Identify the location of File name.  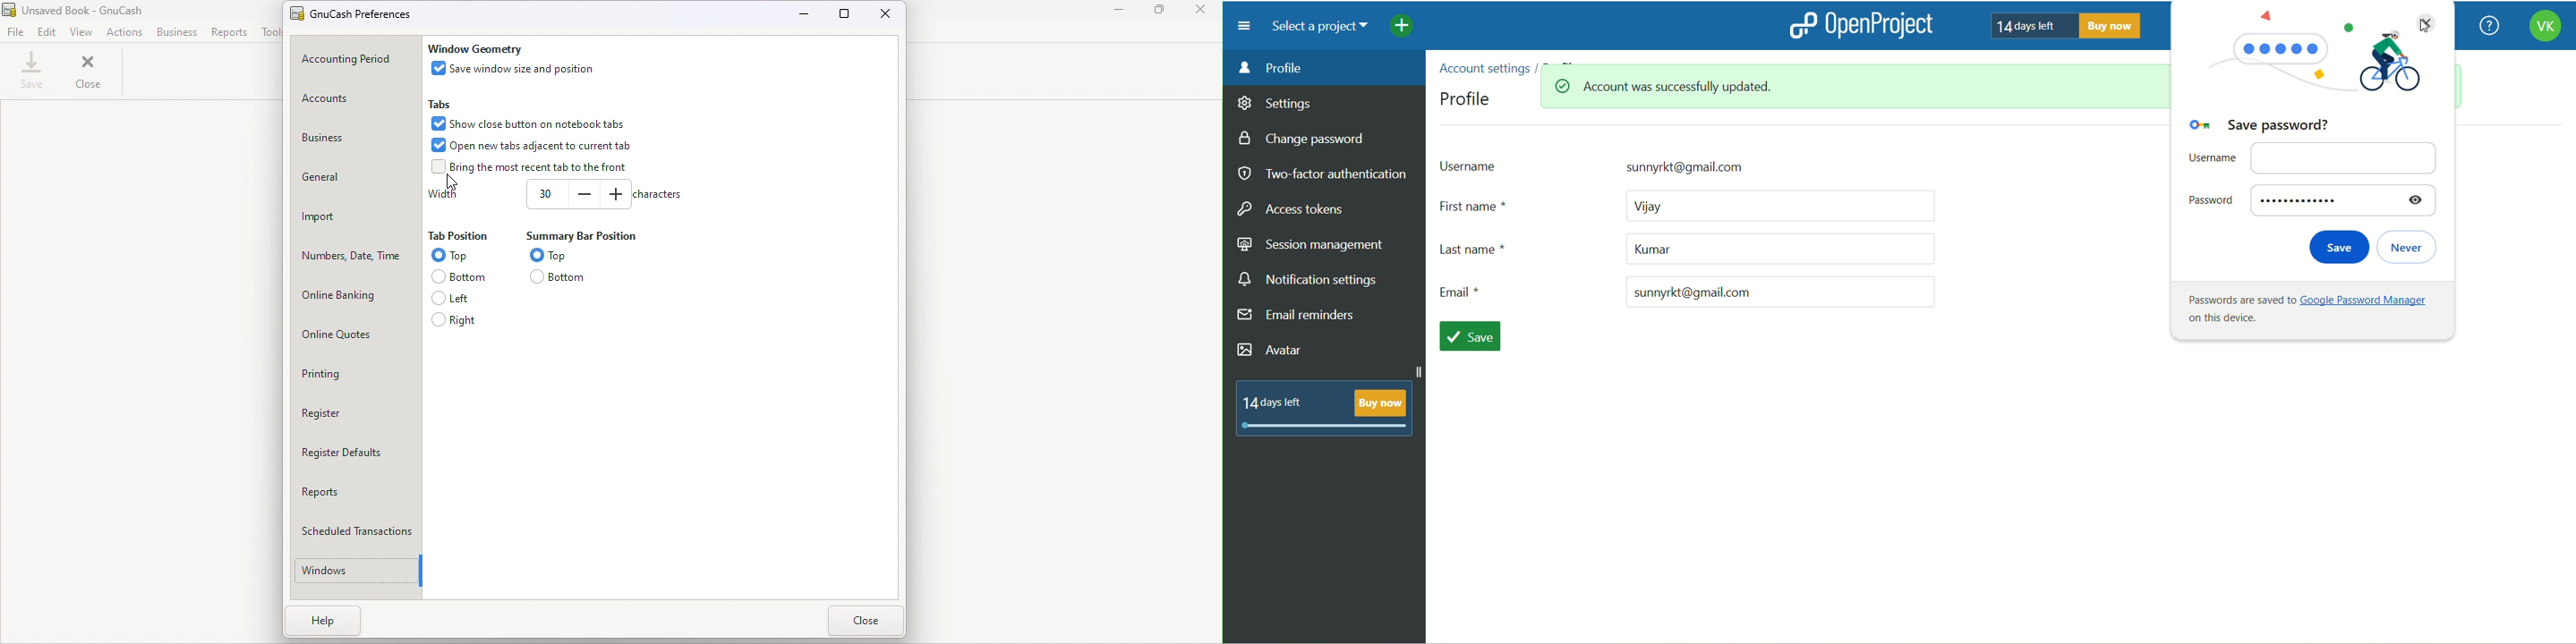
(91, 11).